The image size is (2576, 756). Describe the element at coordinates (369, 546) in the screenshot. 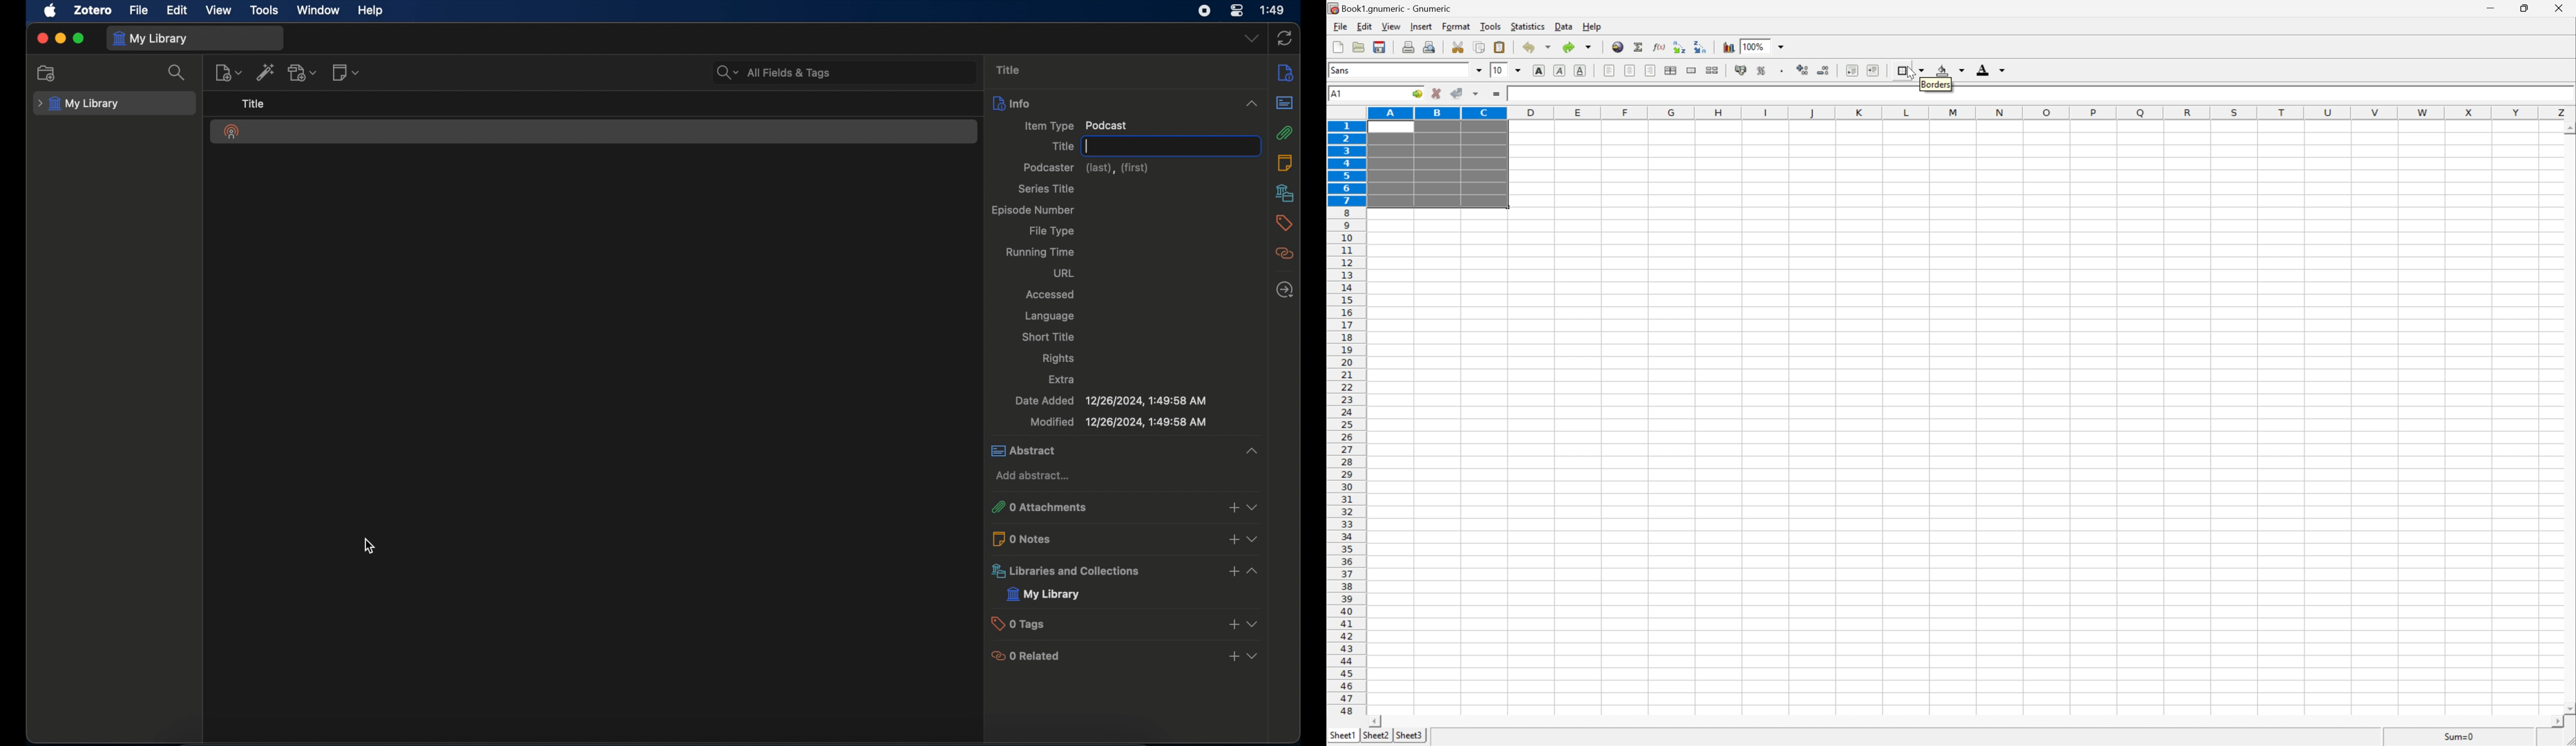

I see `cursor` at that location.